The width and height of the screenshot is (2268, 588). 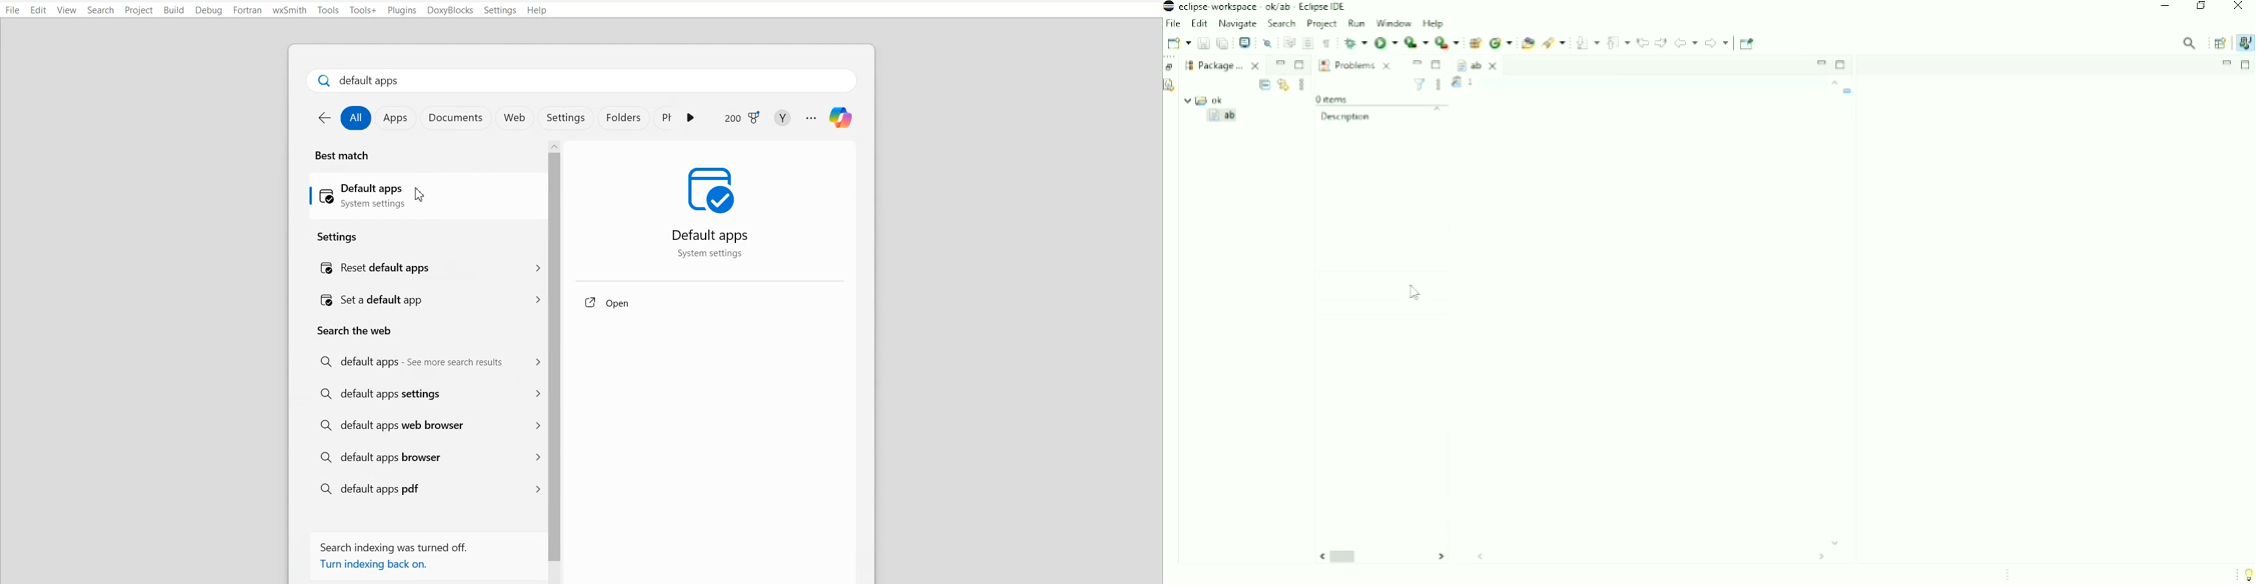 I want to click on View, so click(x=66, y=10).